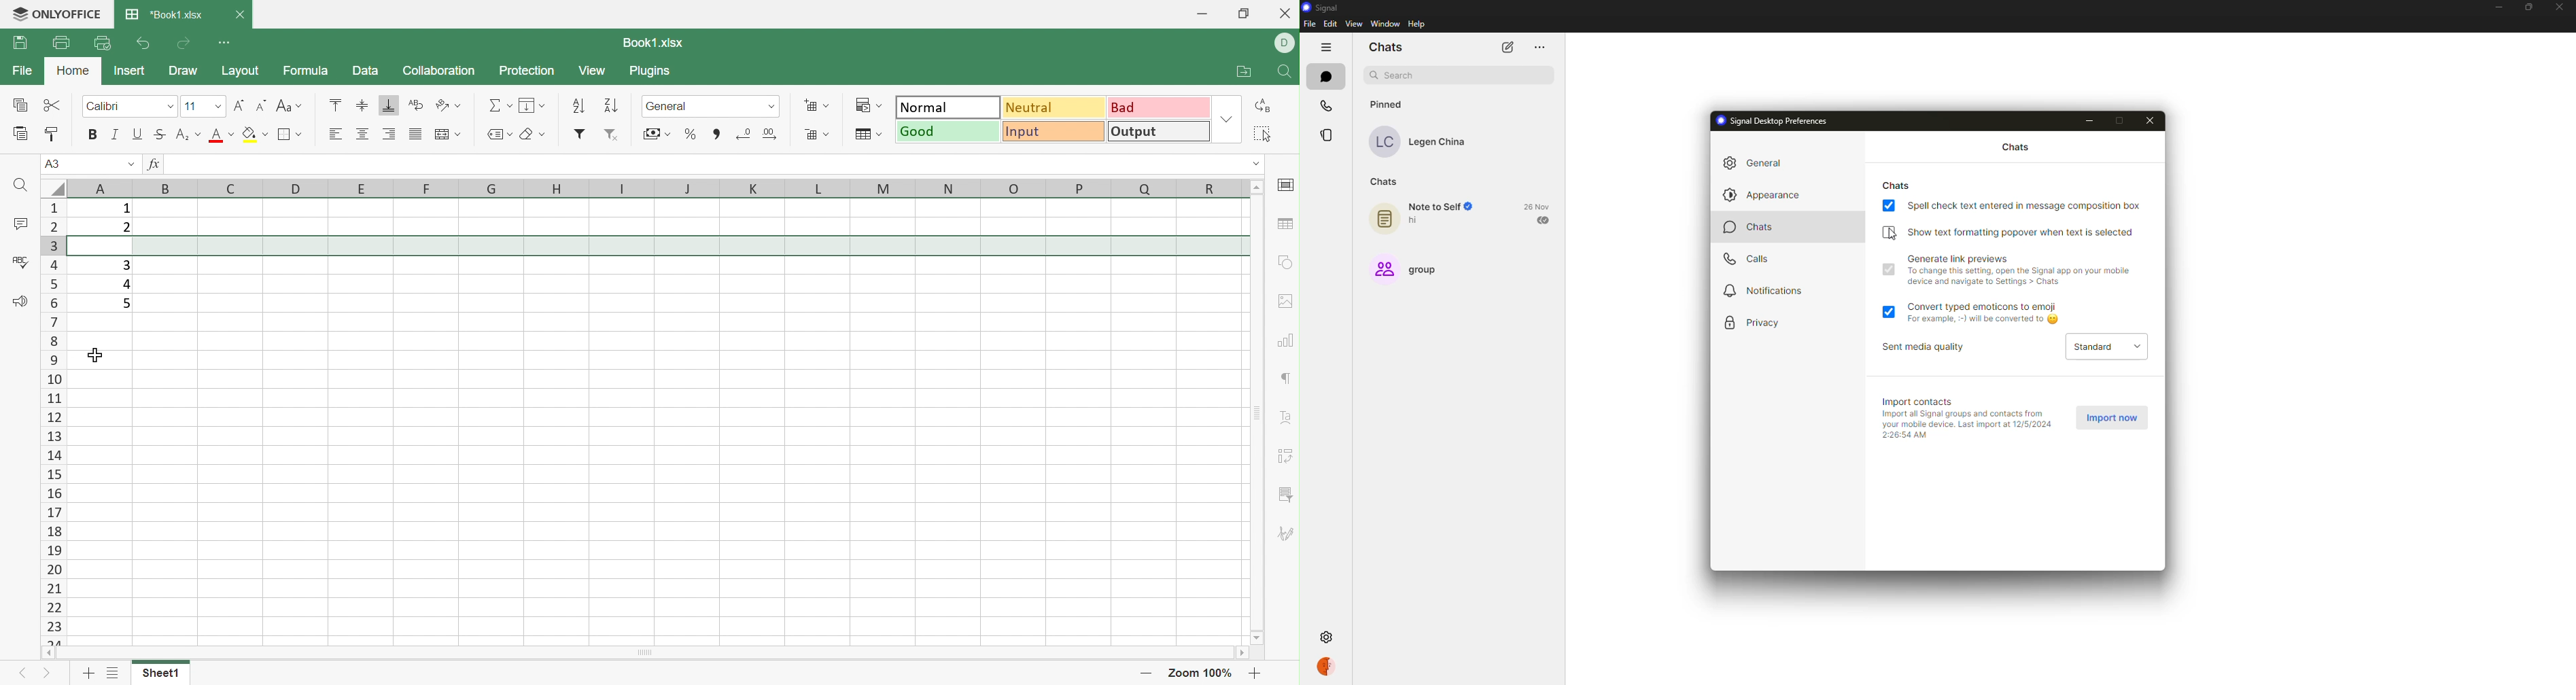 Image resolution: width=2576 pixels, height=700 pixels. Describe the element at coordinates (1324, 76) in the screenshot. I see `chats` at that location.